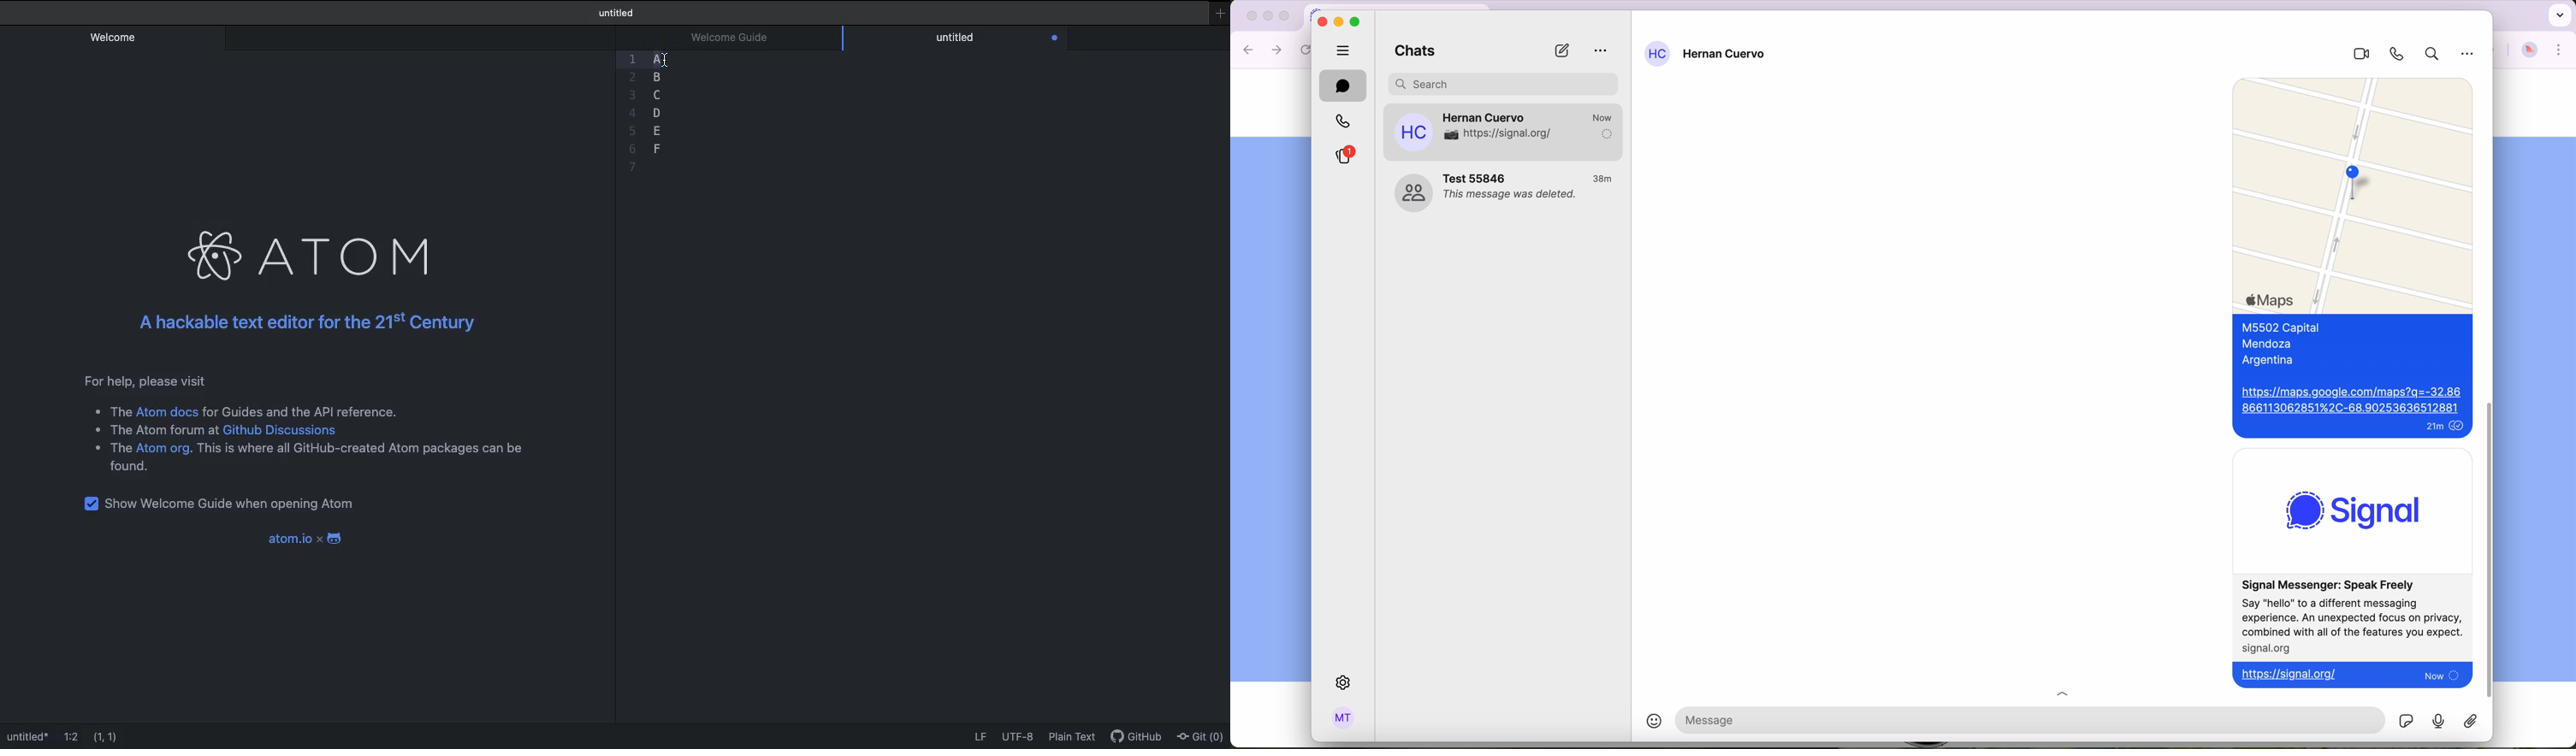  I want to click on Say "hello" to a different messaging
experience. An unexpected focus on privacy,
combined with all of the features you expect., so click(2354, 617).